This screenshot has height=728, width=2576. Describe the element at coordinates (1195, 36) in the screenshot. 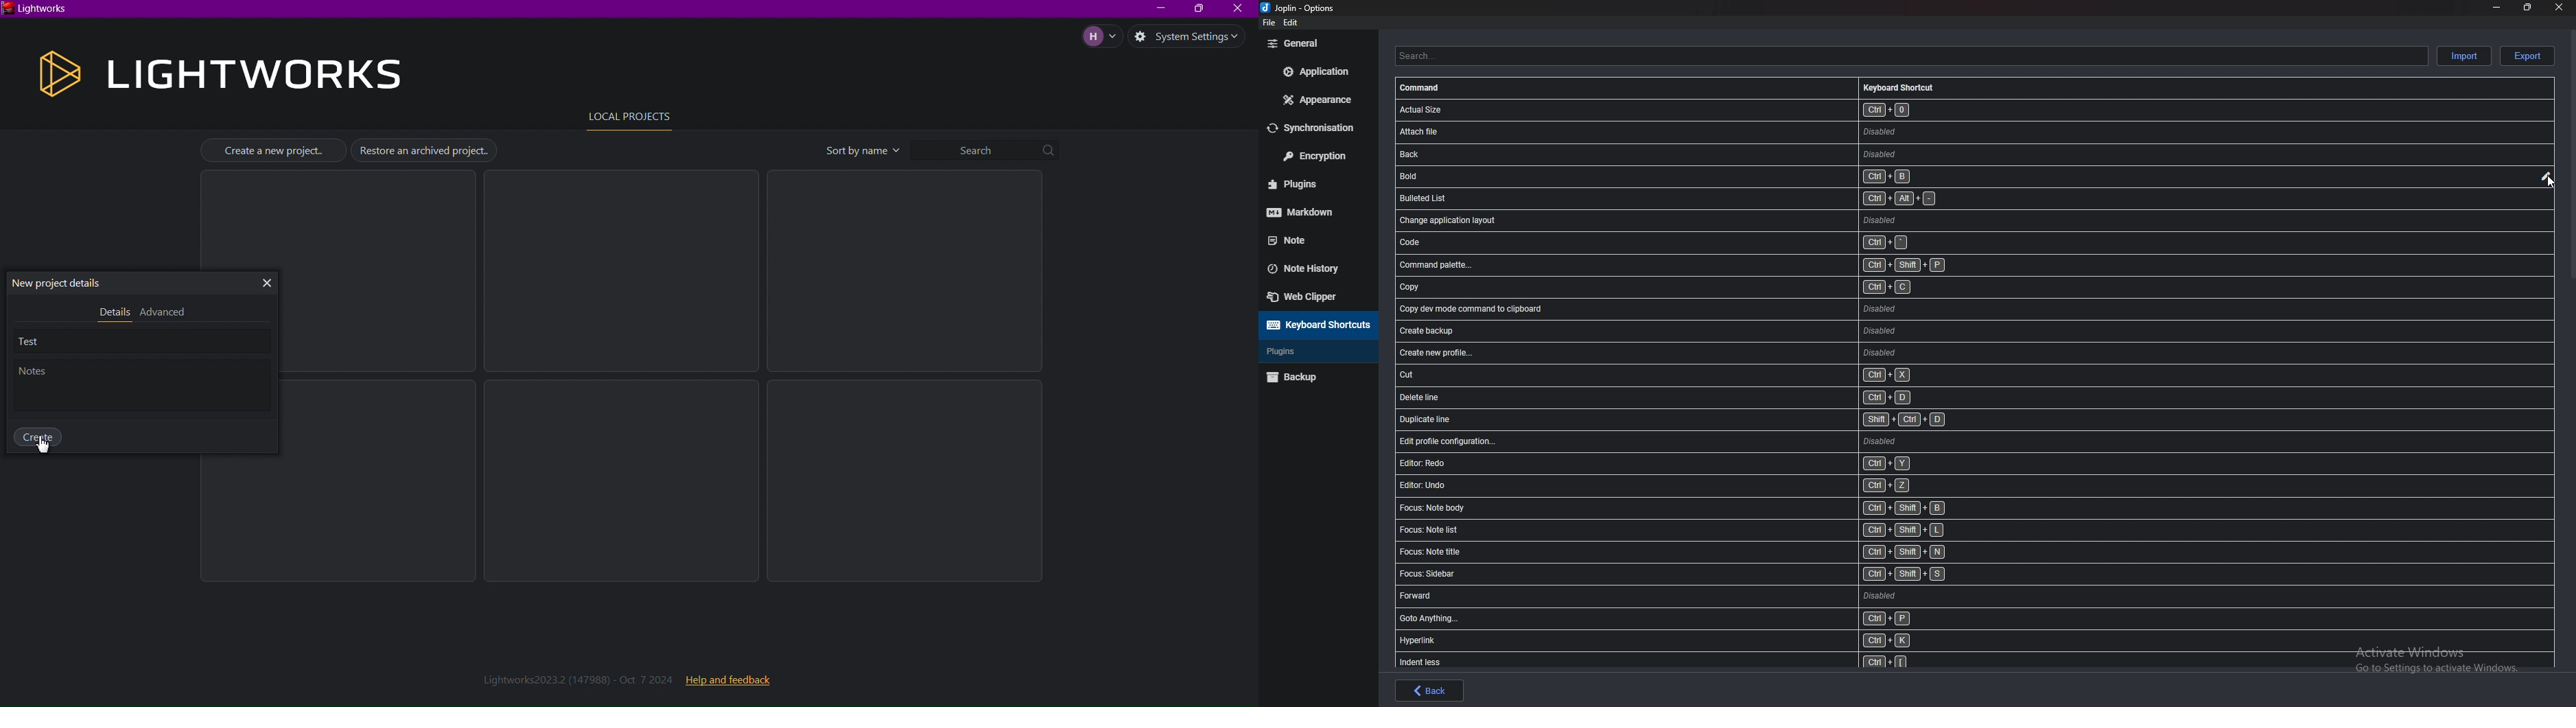

I see `System Settings` at that location.